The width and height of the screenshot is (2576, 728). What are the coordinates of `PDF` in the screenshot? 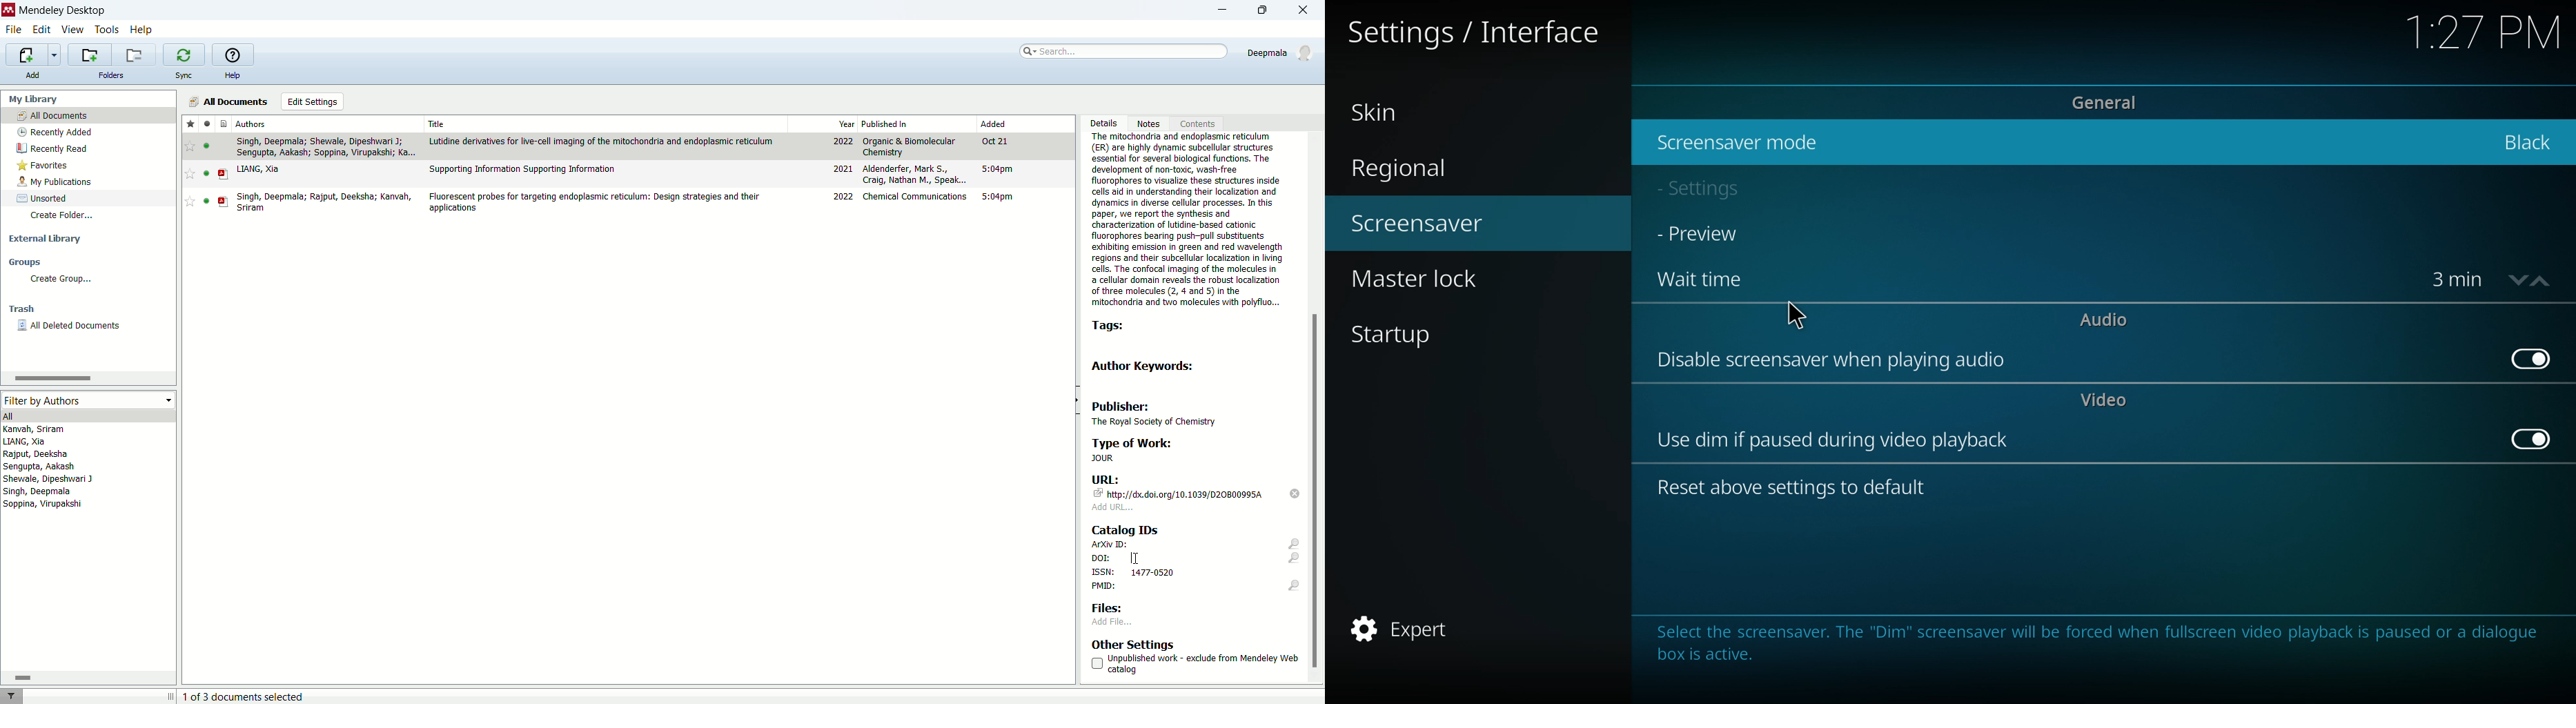 It's located at (224, 175).